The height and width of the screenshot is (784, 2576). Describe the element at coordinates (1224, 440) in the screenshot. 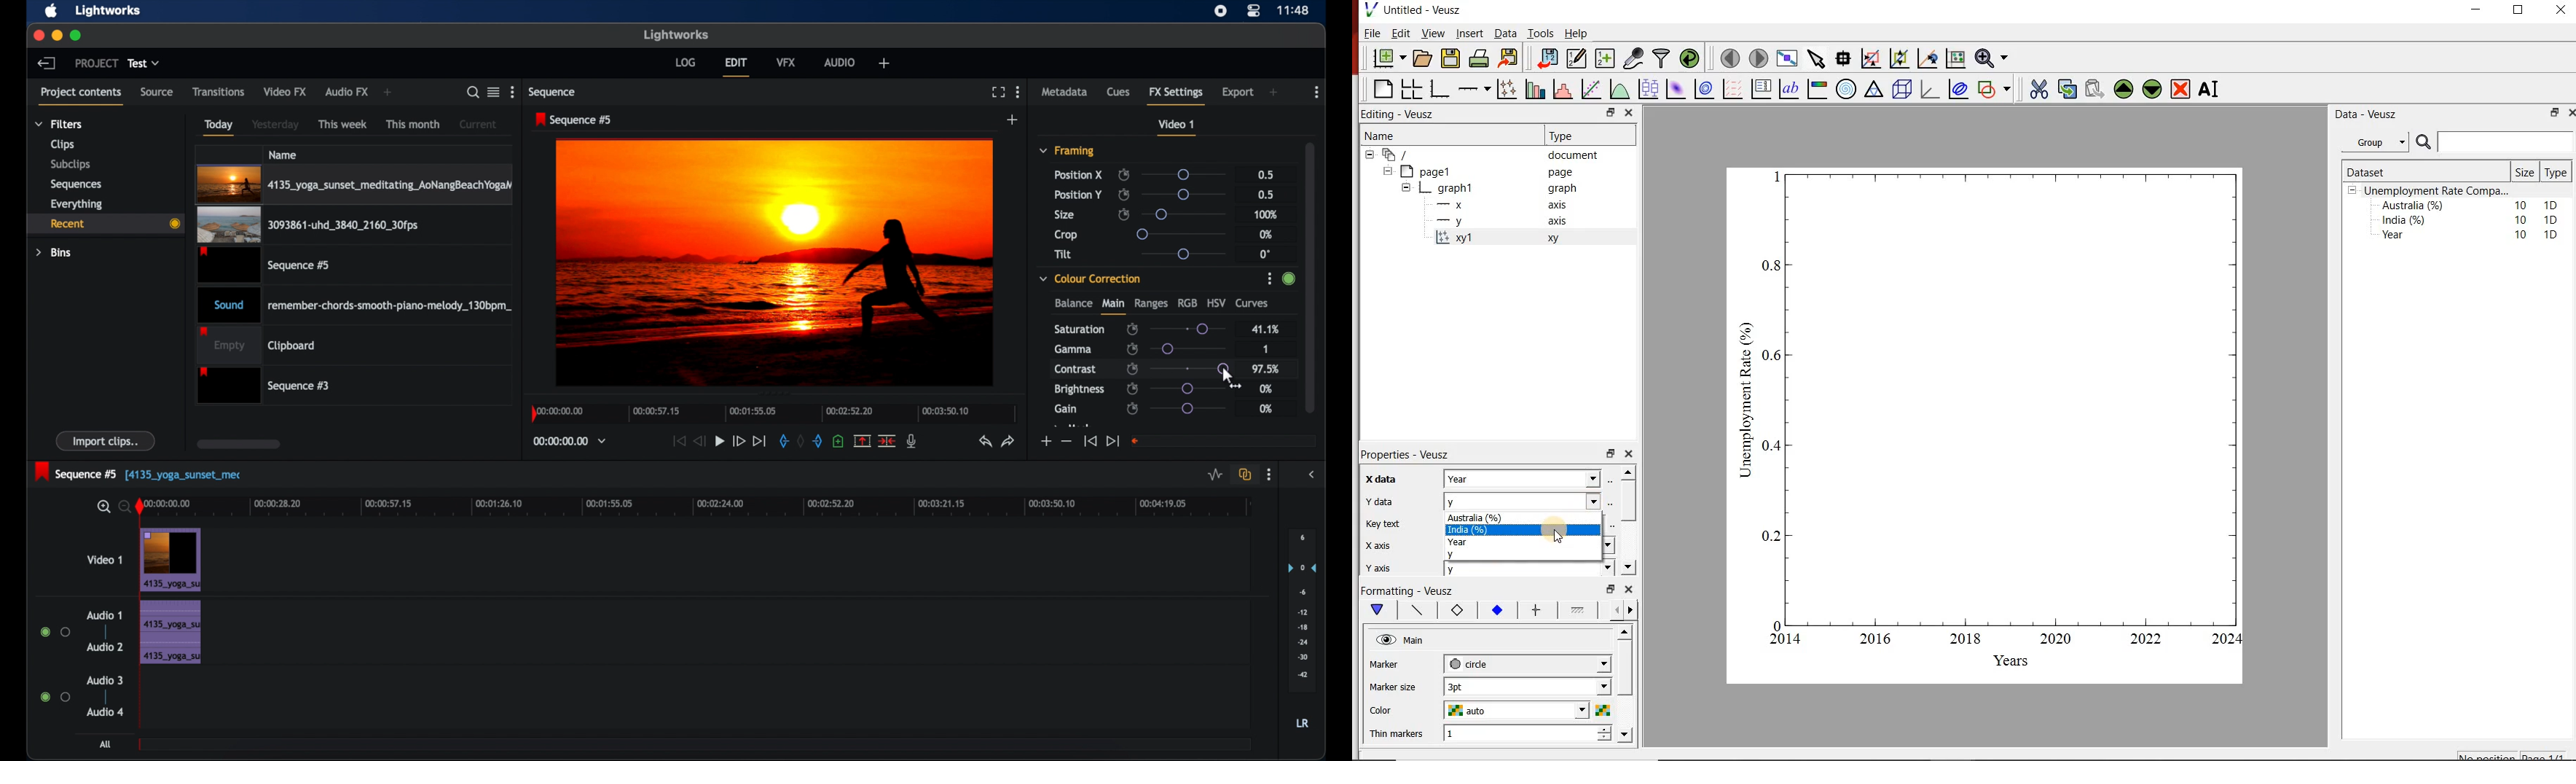

I see `empty field` at that location.